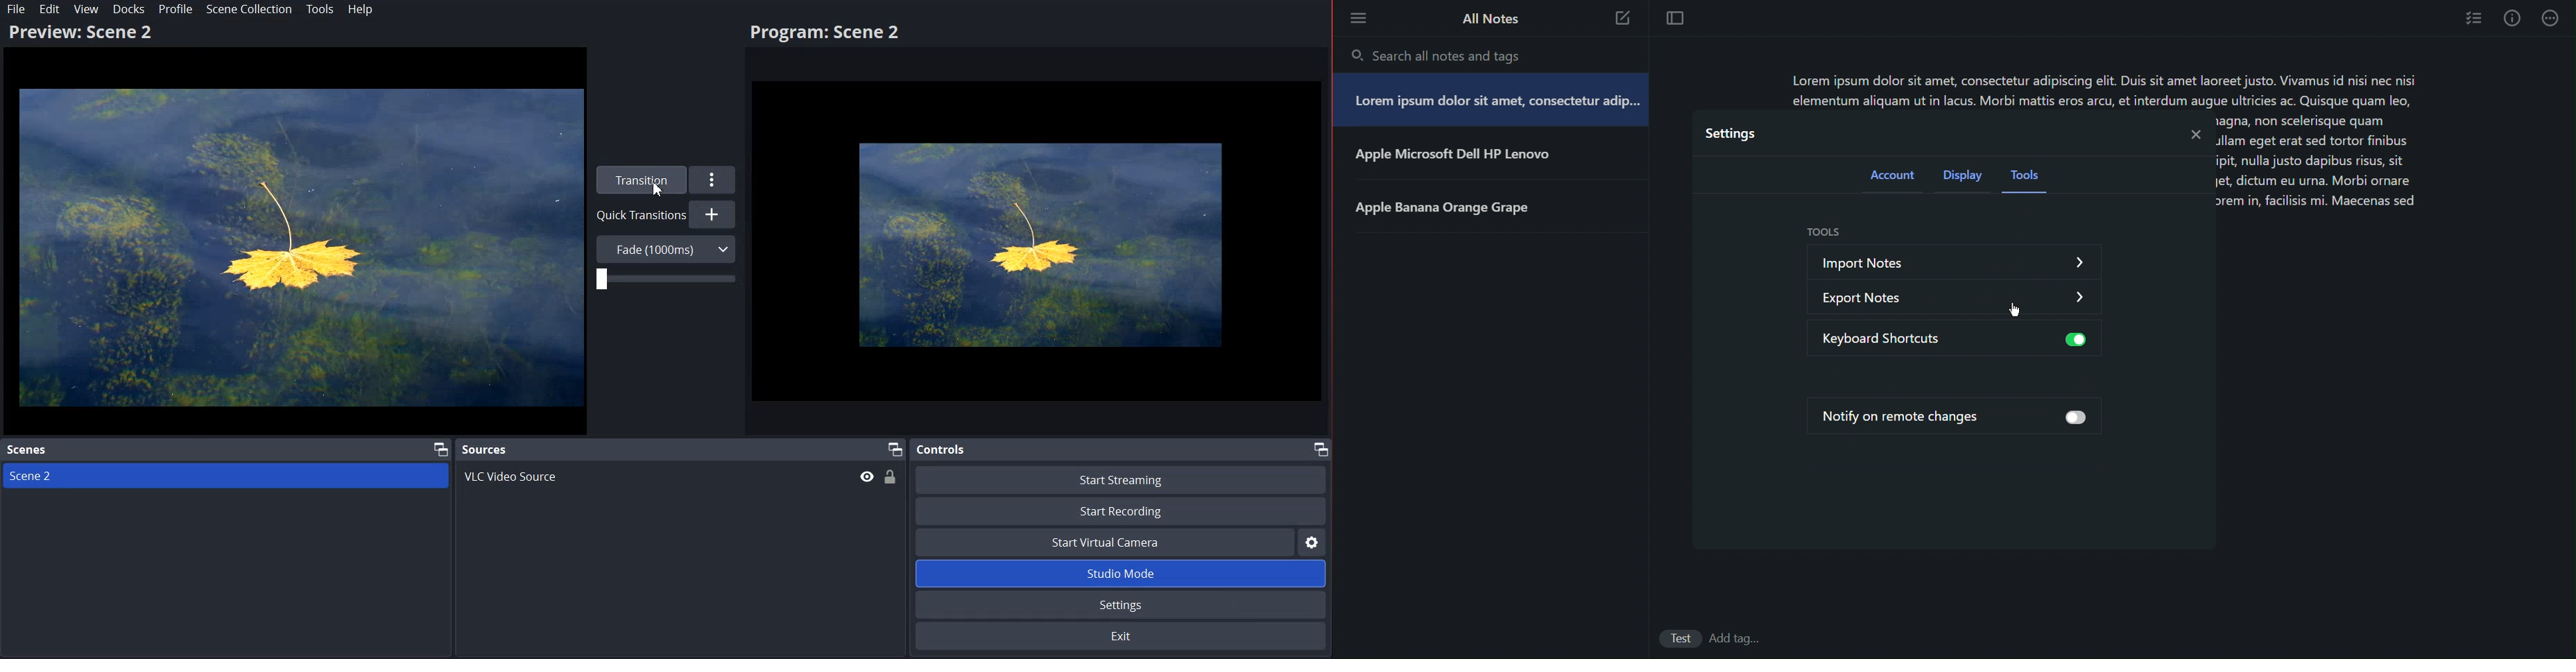 This screenshot has height=672, width=2576. Describe the element at coordinates (831, 34) in the screenshot. I see `Program: Scene2` at that location.